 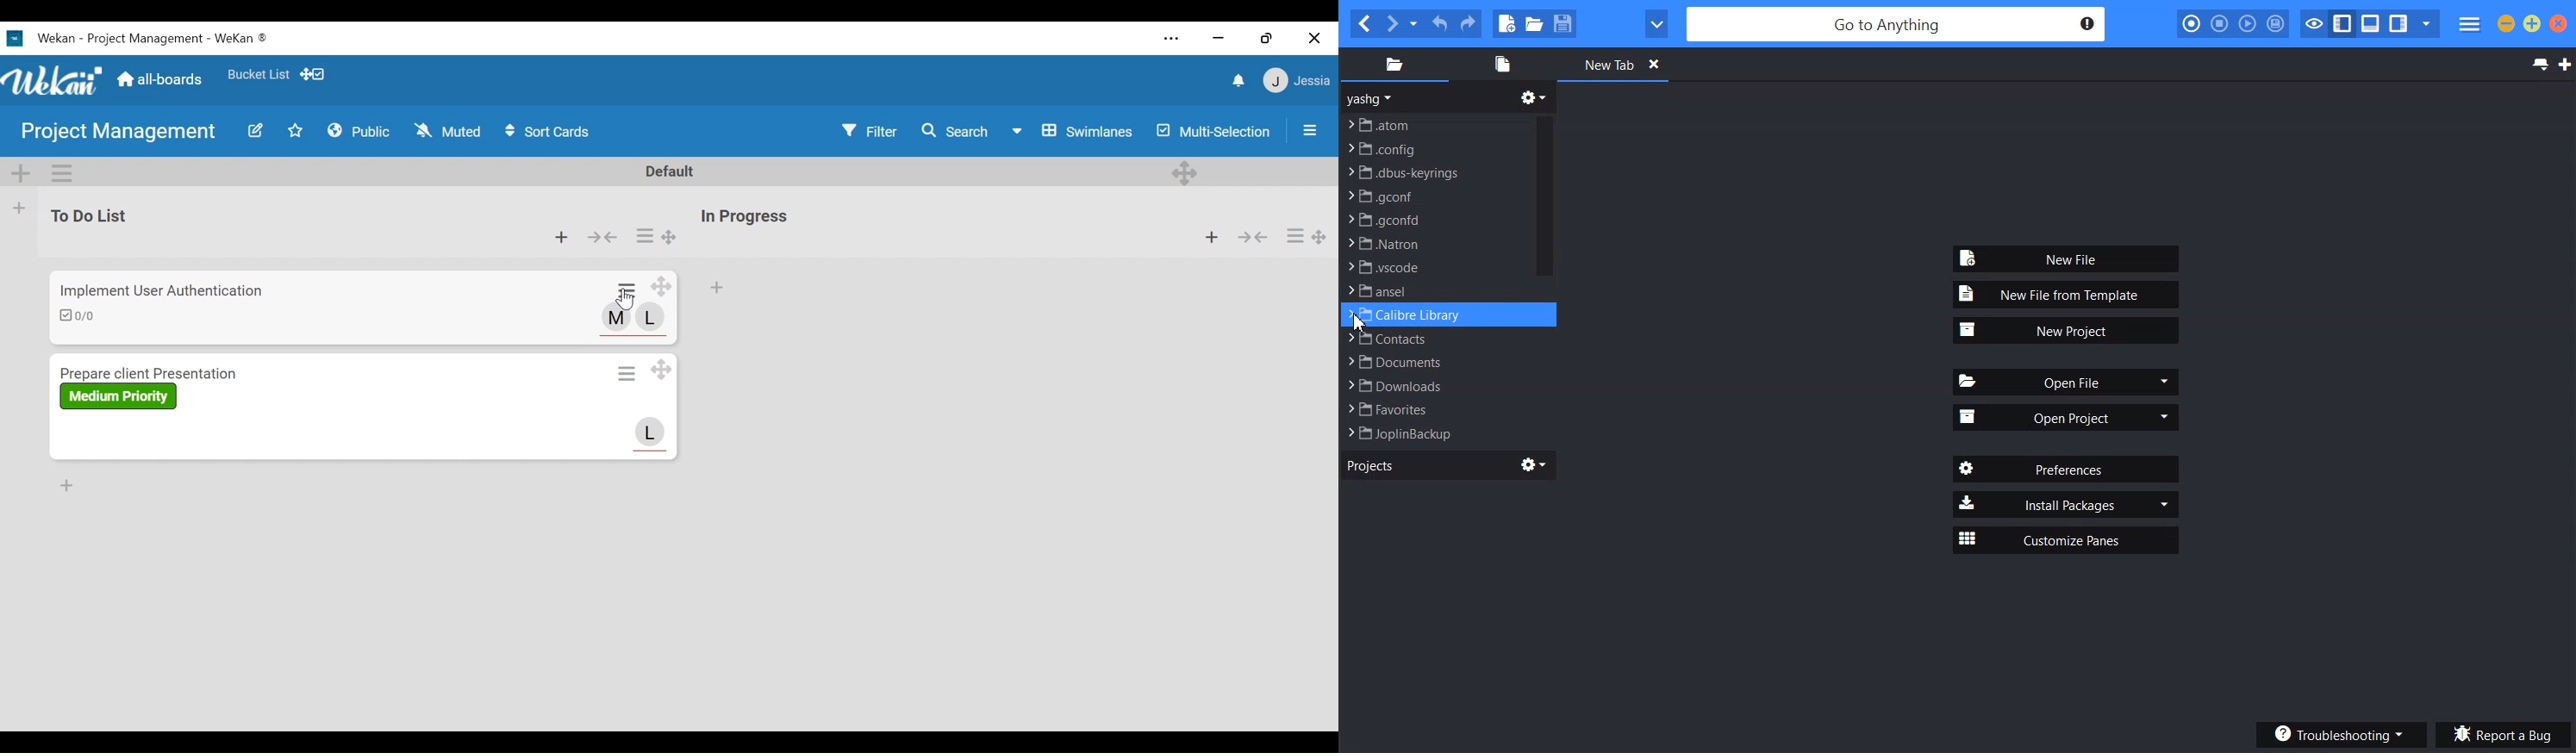 I want to click on Board View, so click(x=1072, y=131).